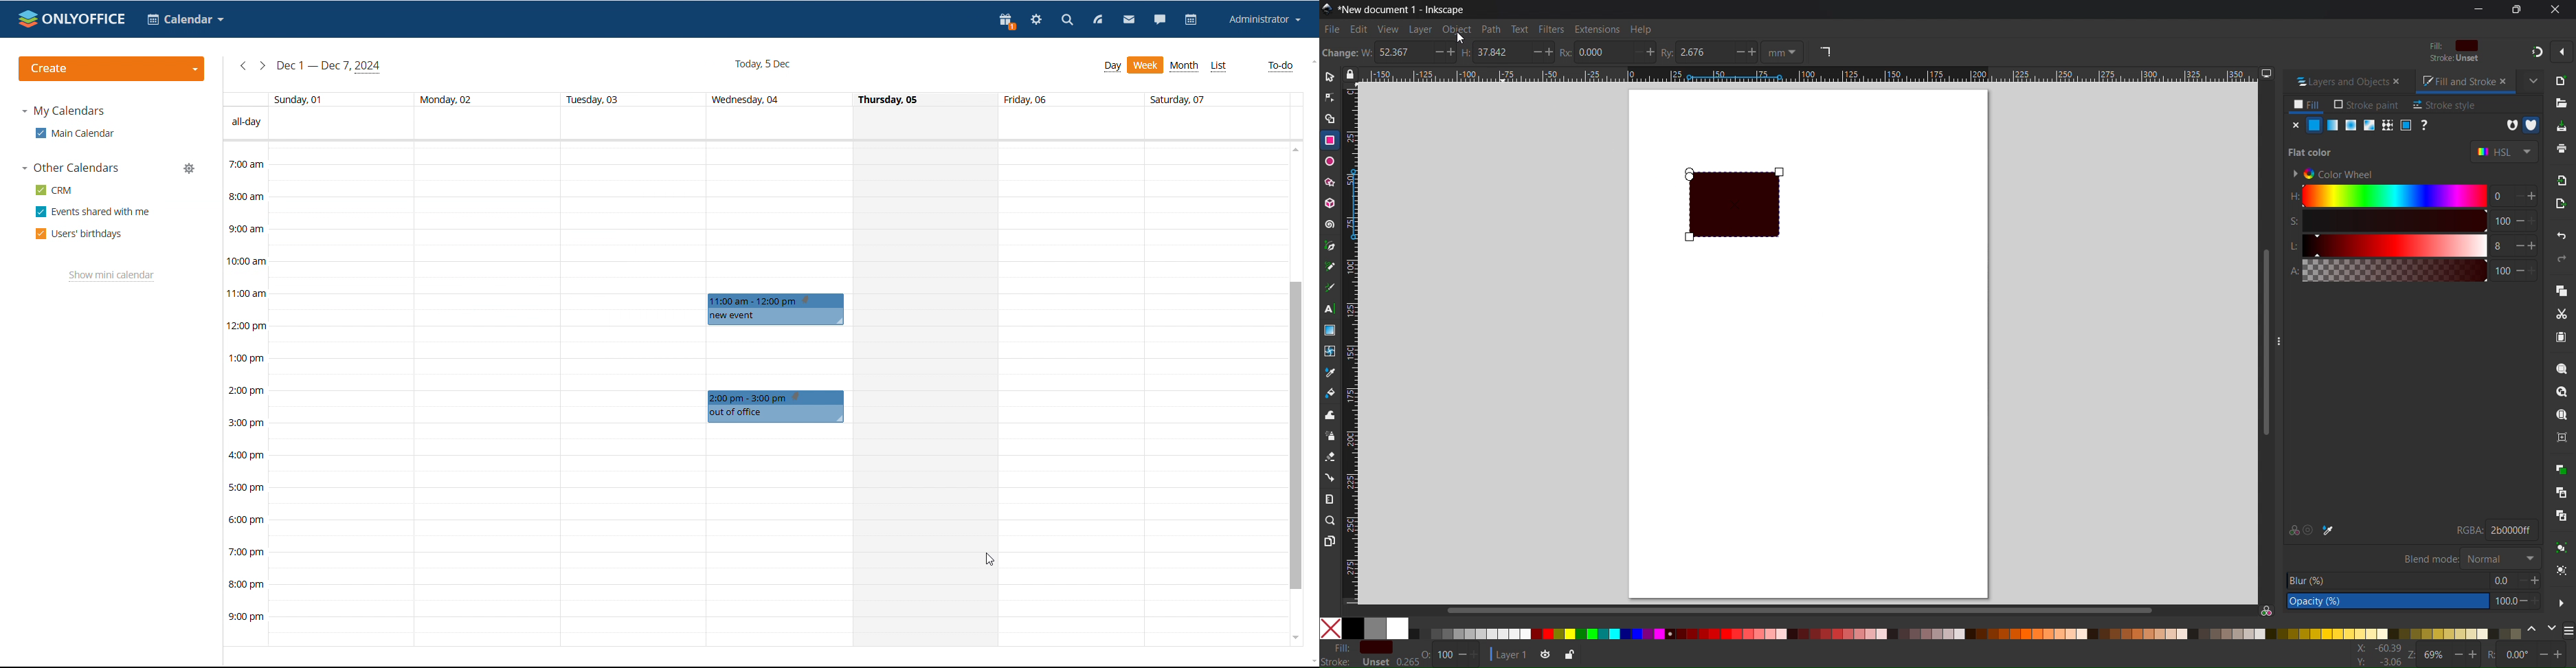 This screenshot has width=2576, height=672. I want to click on Connector tool, so click(1330, 477).